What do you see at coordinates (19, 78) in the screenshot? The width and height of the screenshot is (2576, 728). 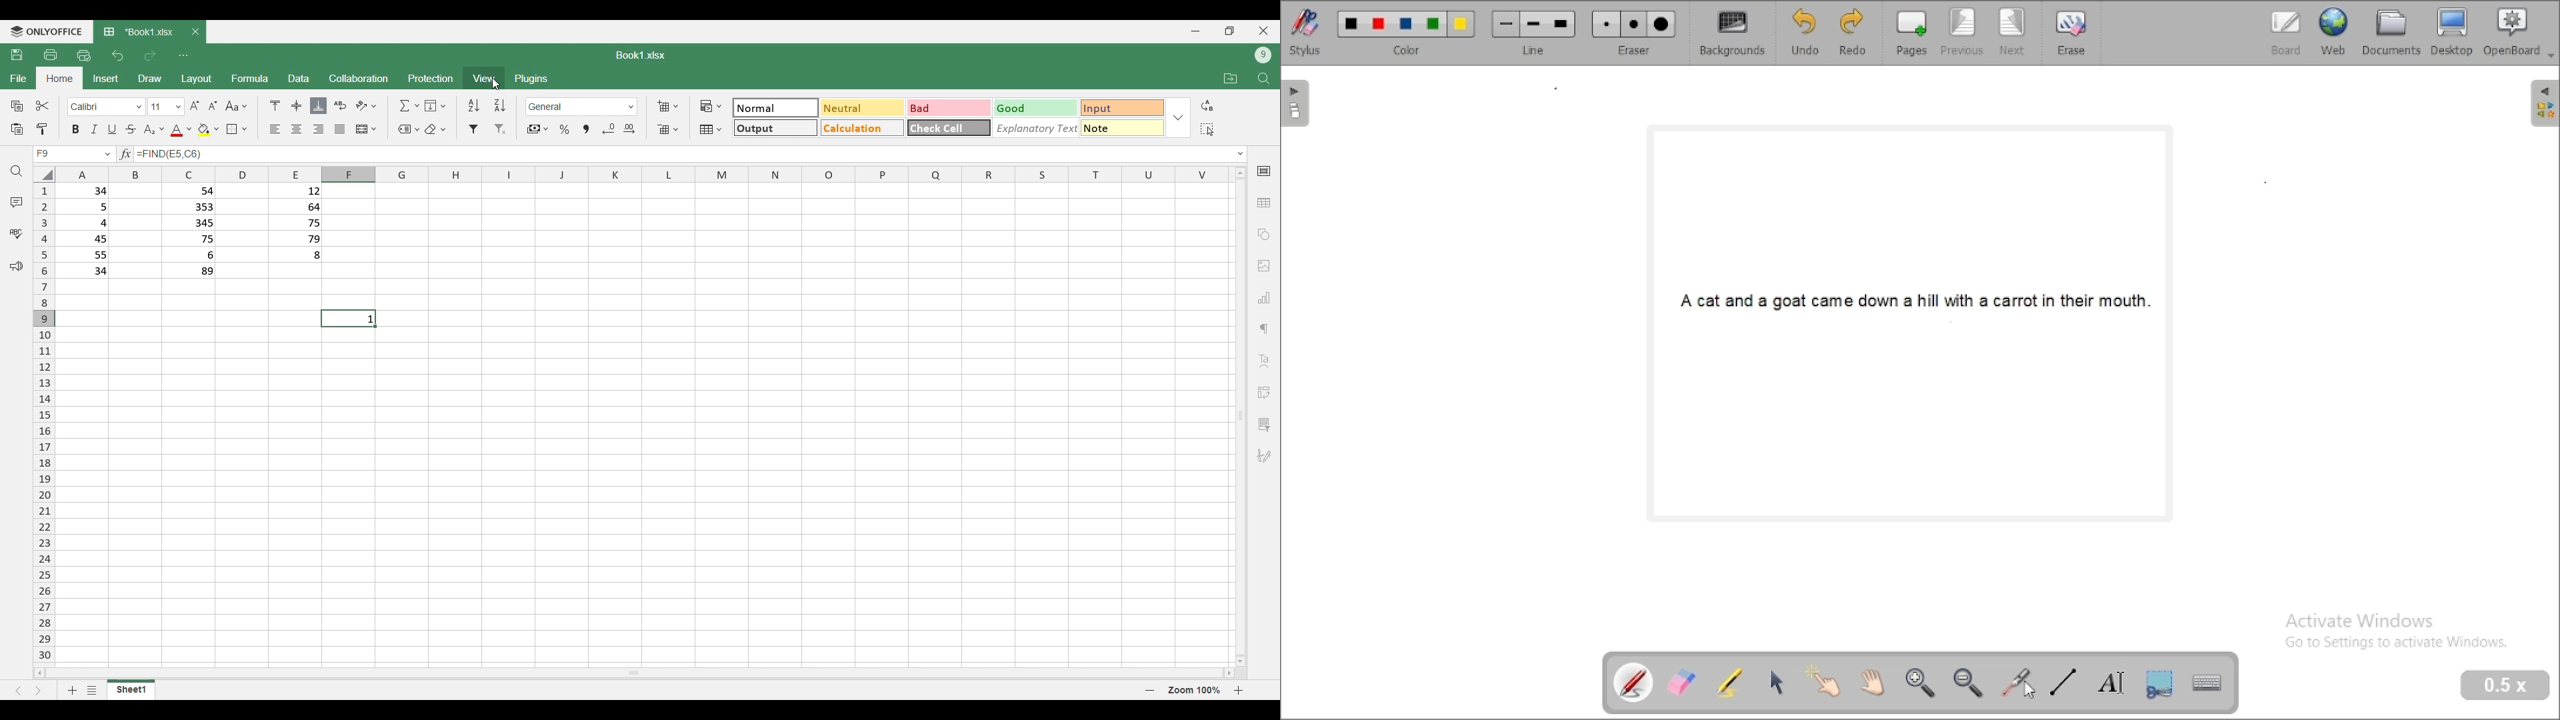 I see `File menu` at bounding box center [19, 78].